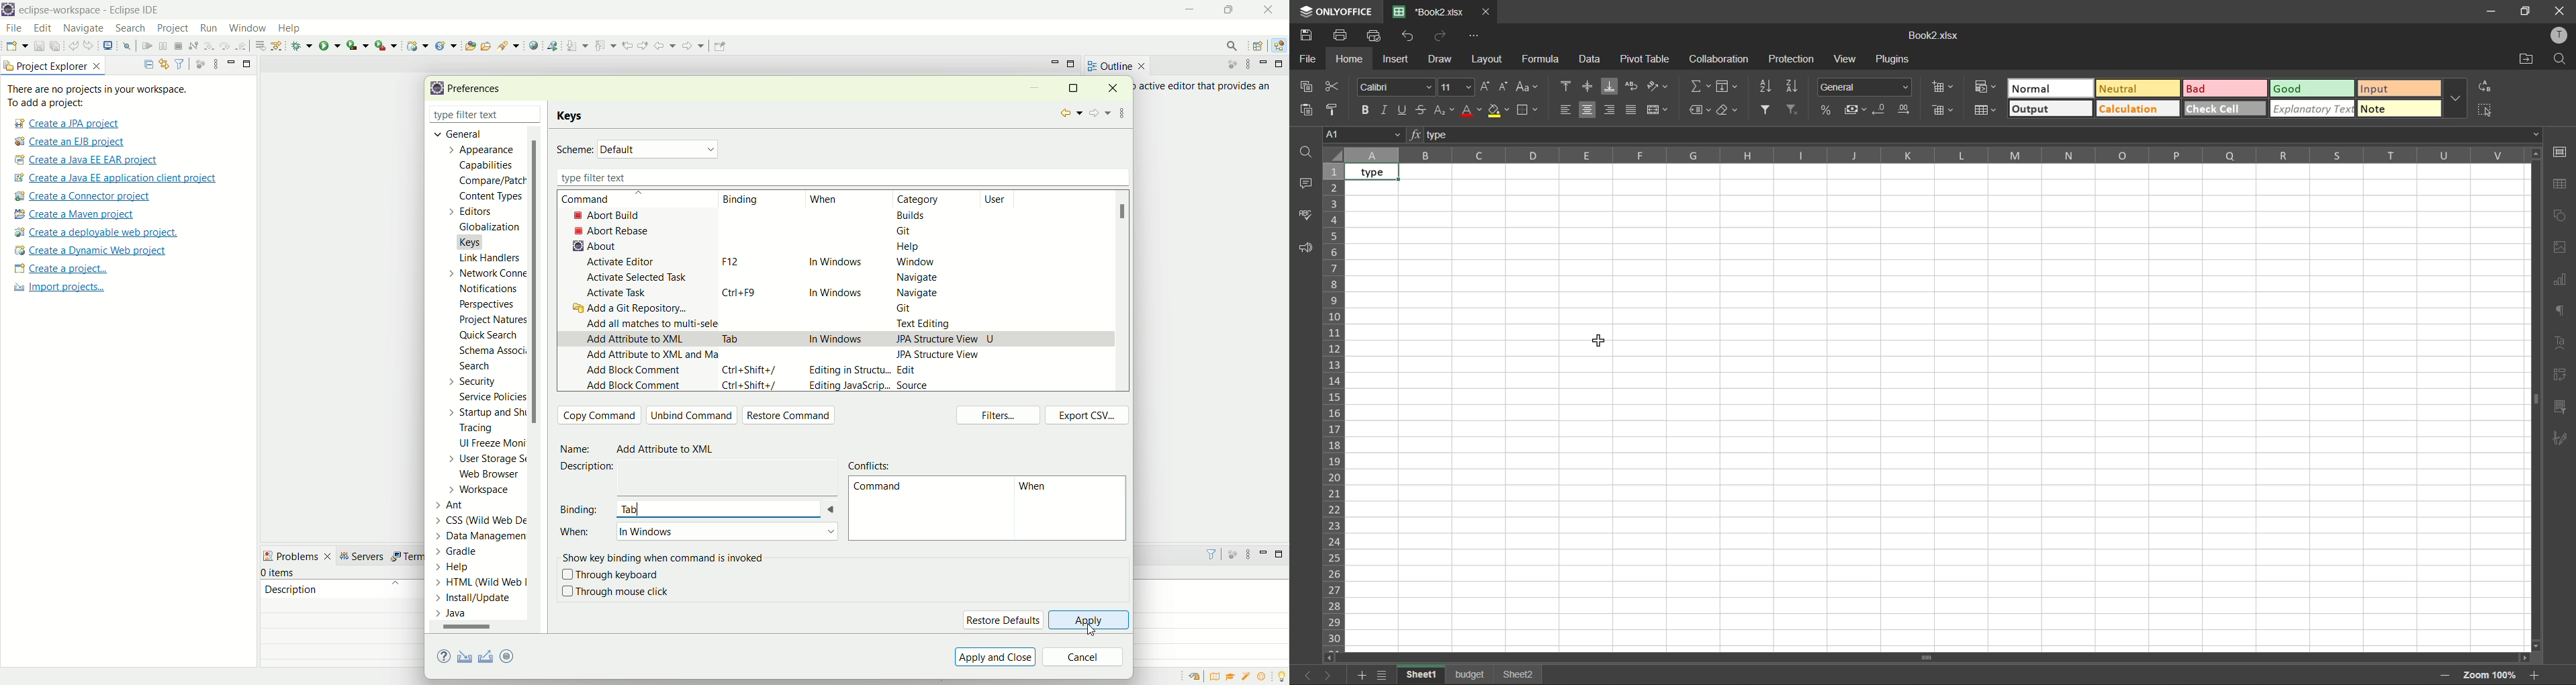 This screenshot has width=2576, height=700. What do you see at coordinates (649, 359) in the screenshot?
I see `add attribute to XML and map` at bounding box center [649, 359].